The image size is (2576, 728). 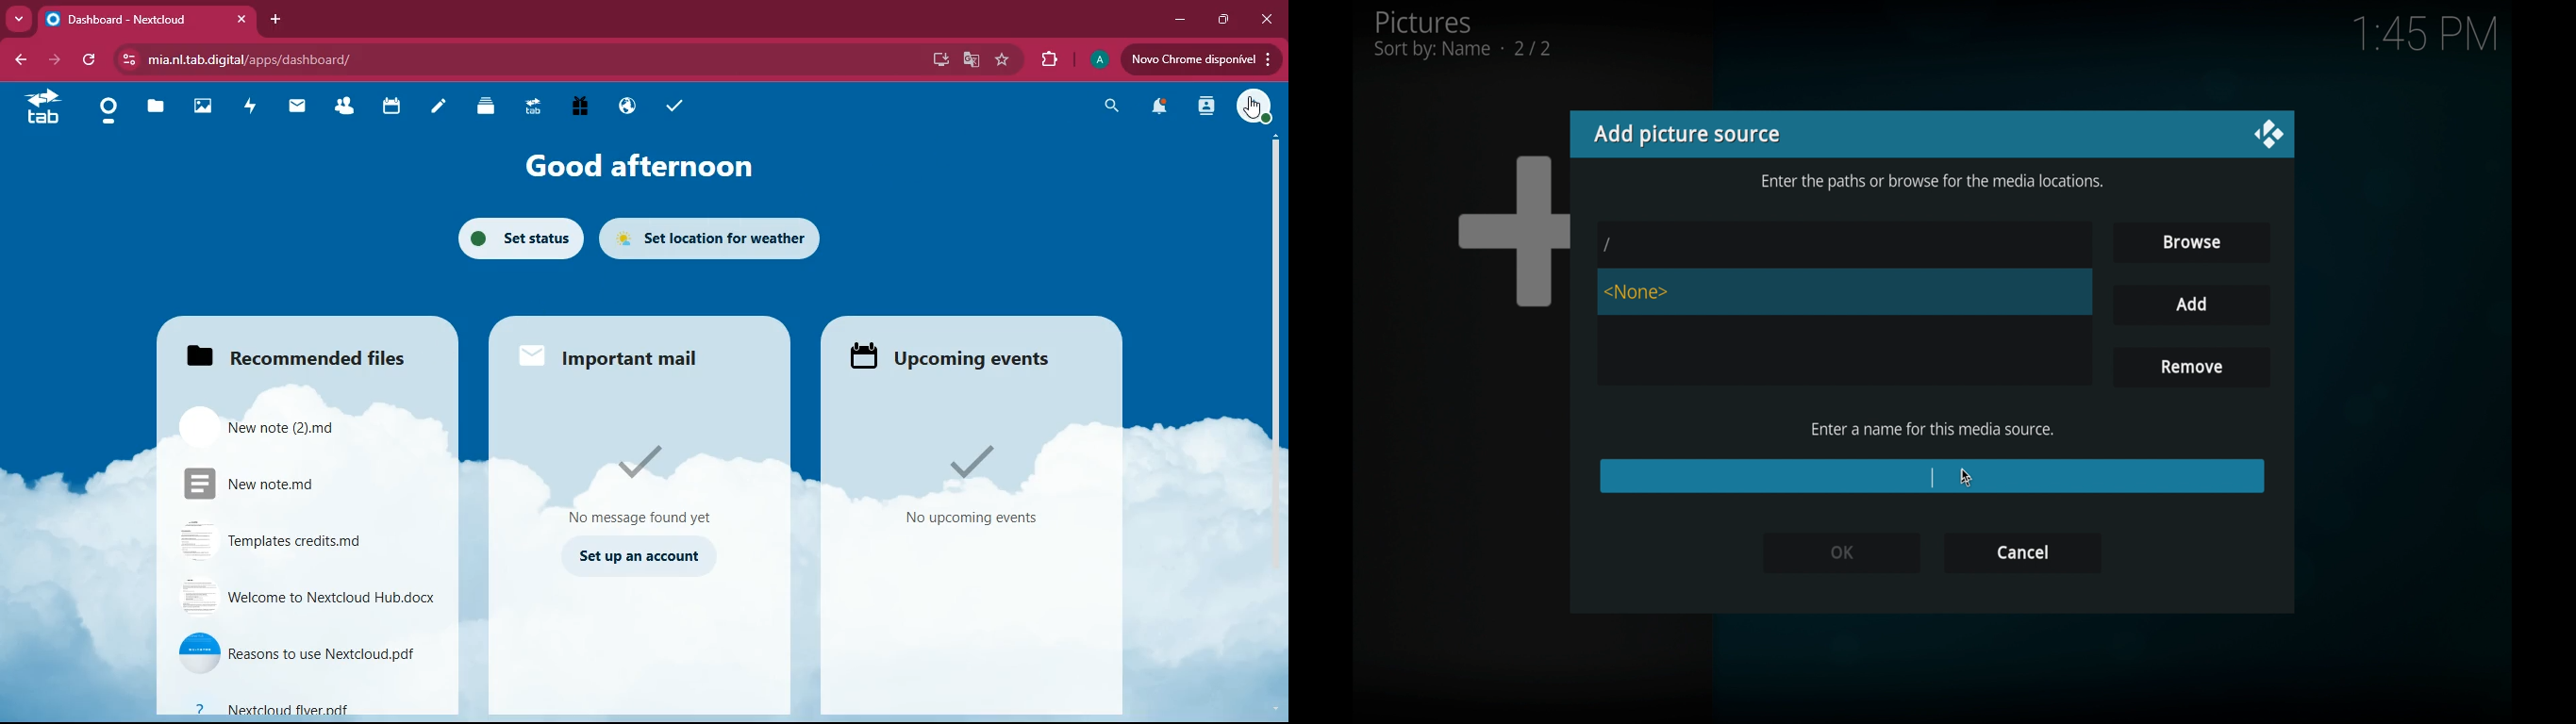 What do you see at coordinates (1686, 134) in the screenshot?
I see `add picture source` at bounding box center [1686, 134].